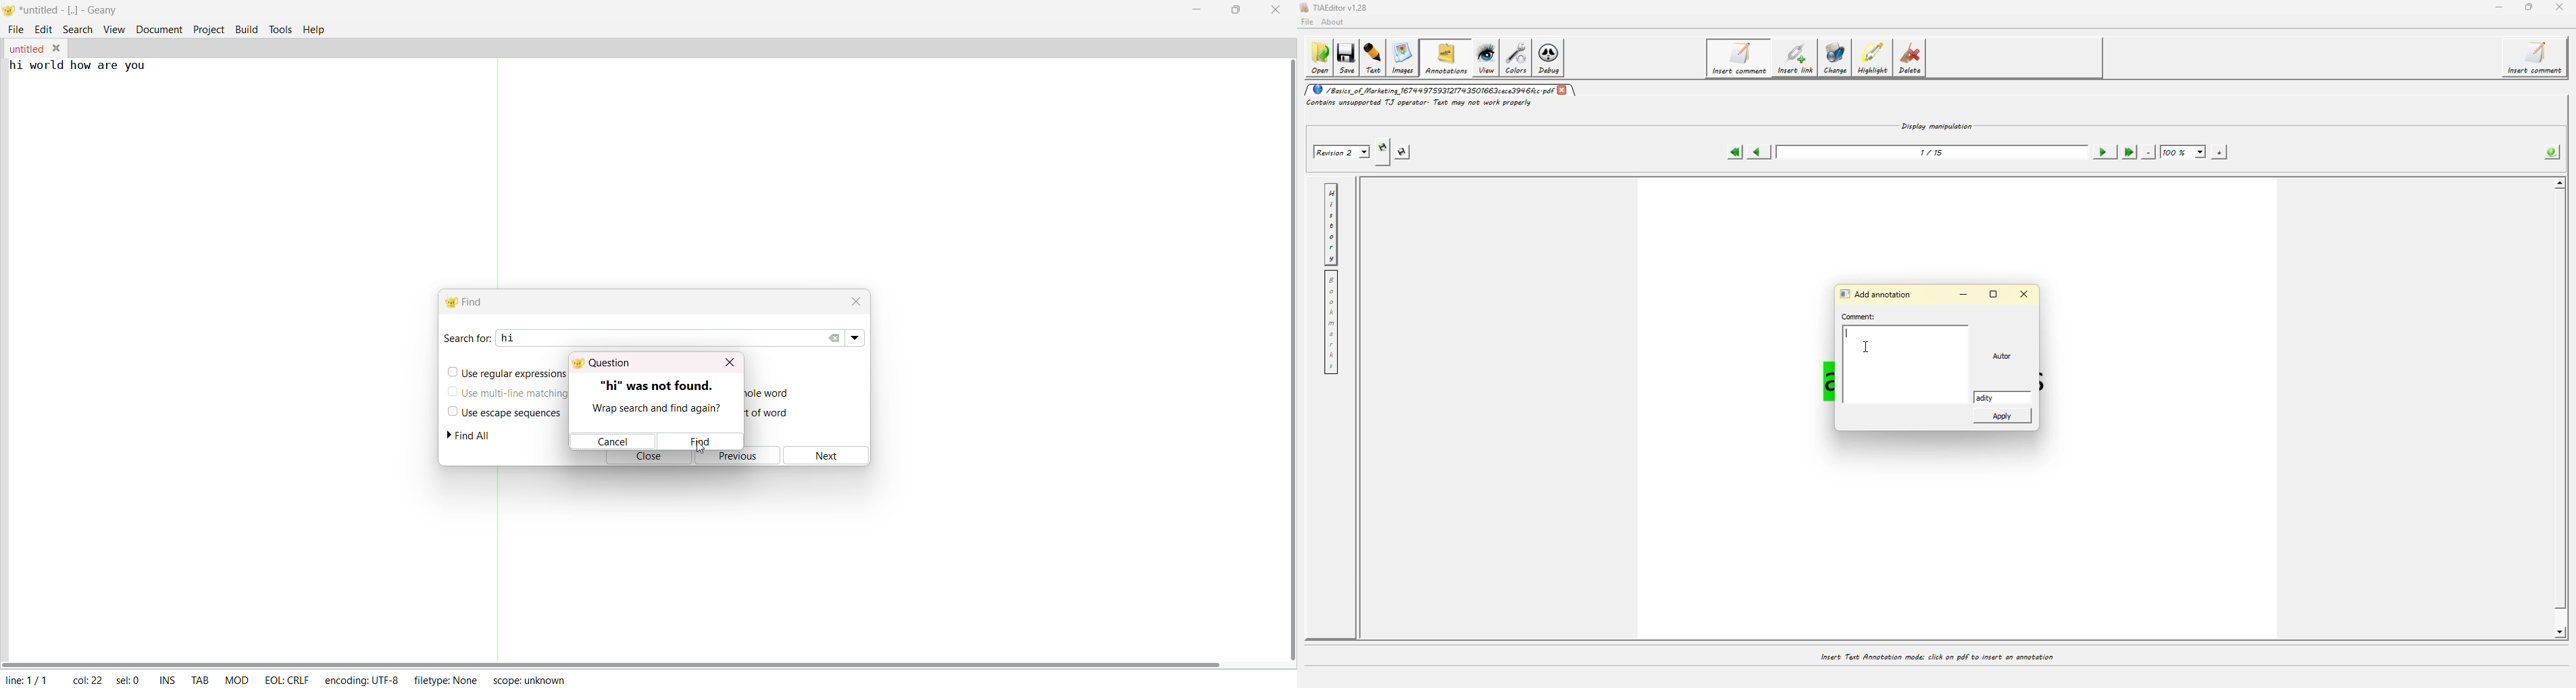 Image resolution: width=2576 pixels, height=700 pixels. What do you see at coordinates (168, 679) in the screenshot?
I see `ins` at bounding box center [168, 679].